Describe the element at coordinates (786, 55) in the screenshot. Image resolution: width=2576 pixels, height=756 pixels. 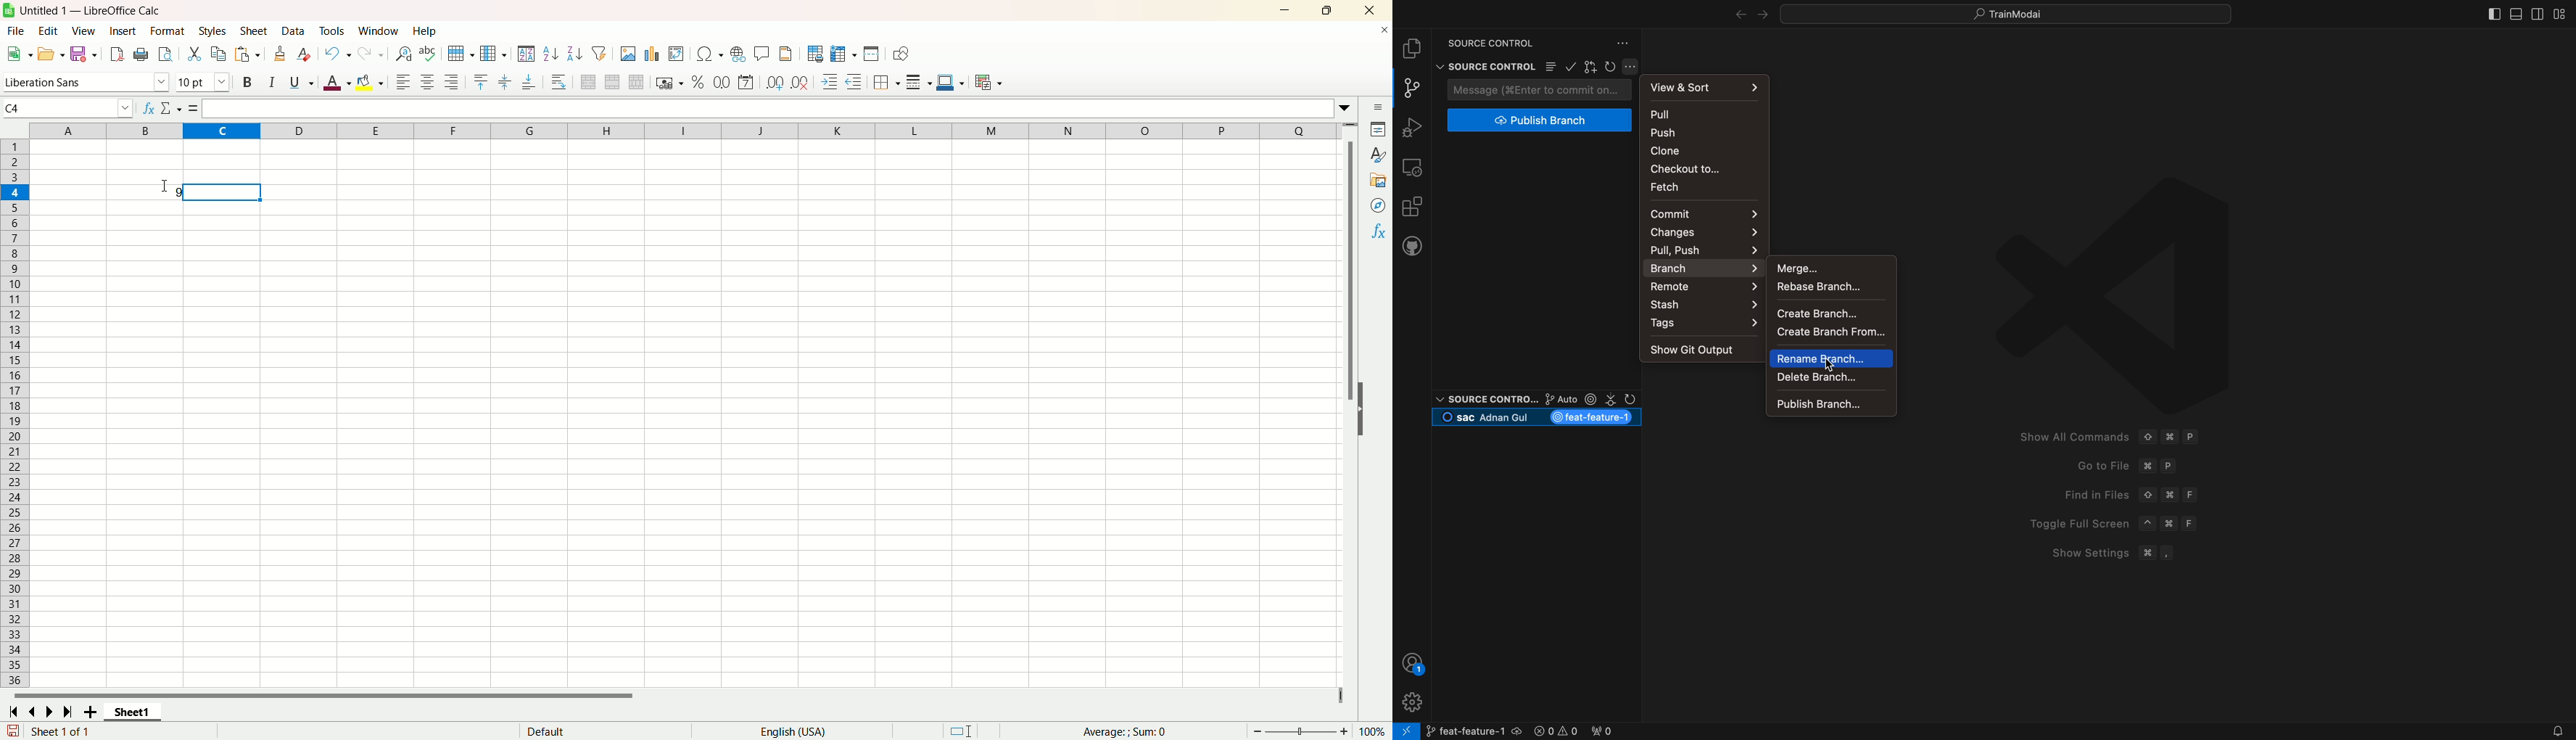
I see `header and footer` at that location.